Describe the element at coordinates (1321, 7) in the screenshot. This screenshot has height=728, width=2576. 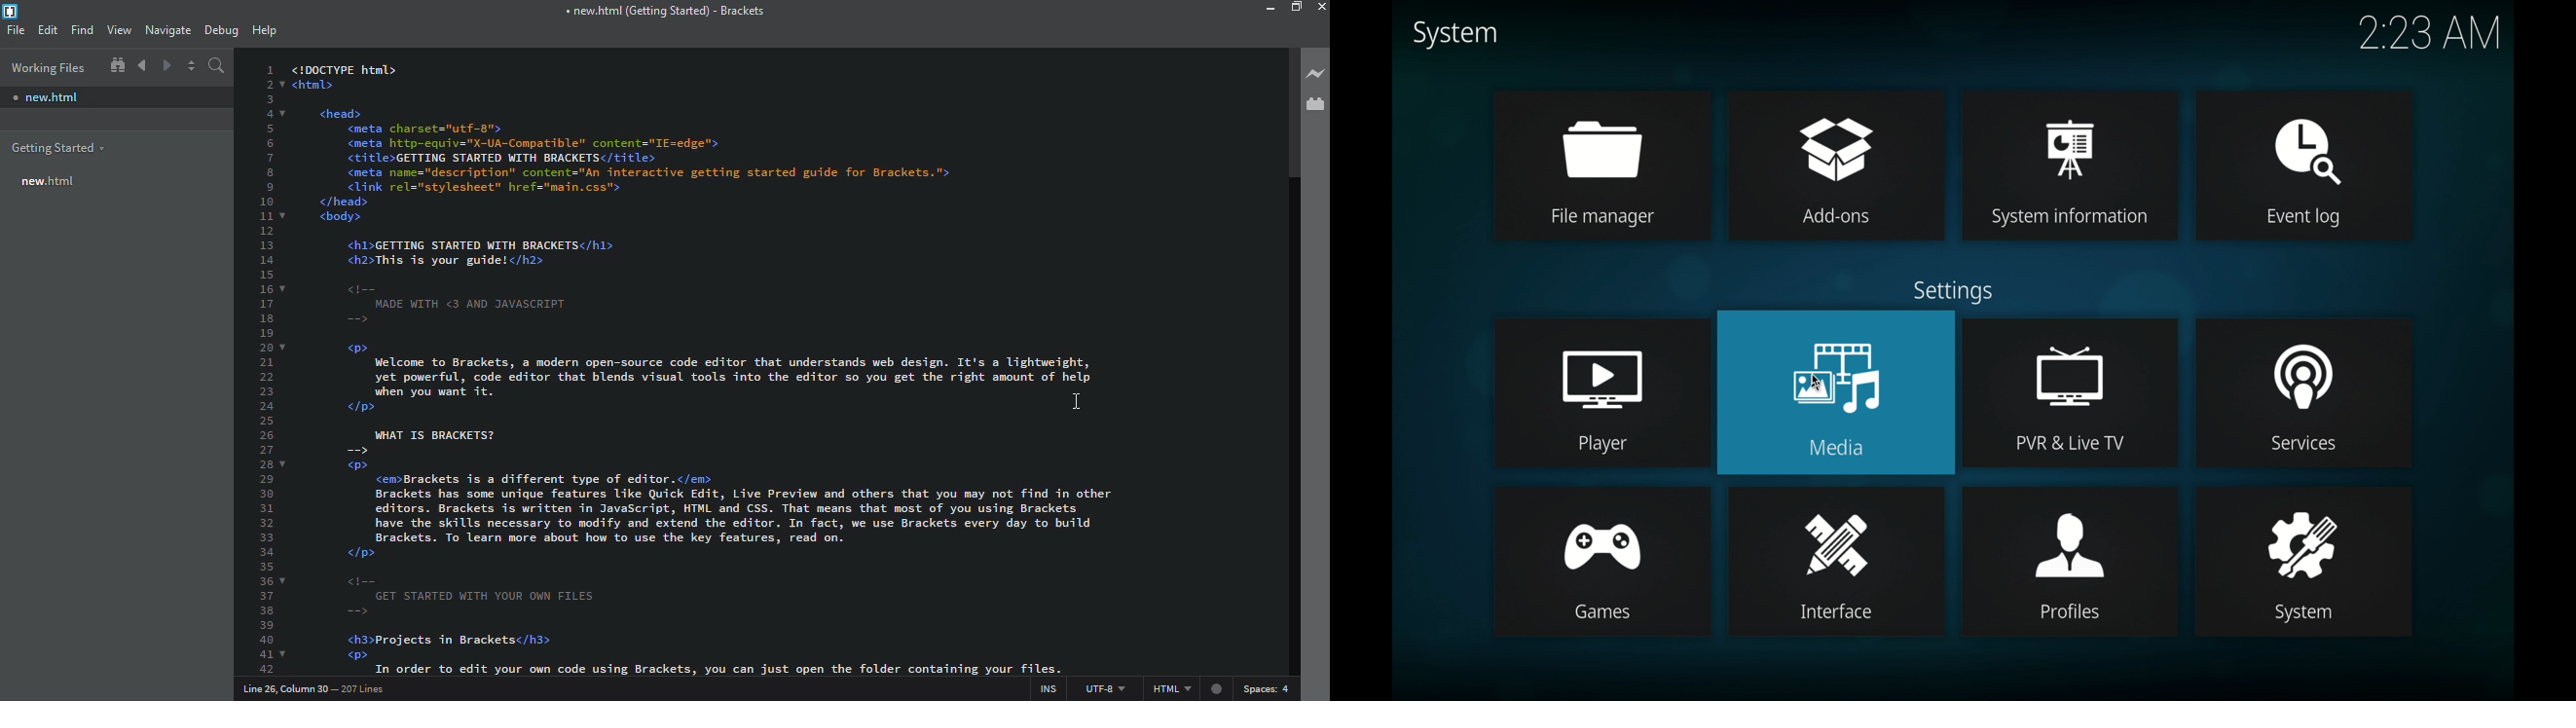
I see `close` at that location.